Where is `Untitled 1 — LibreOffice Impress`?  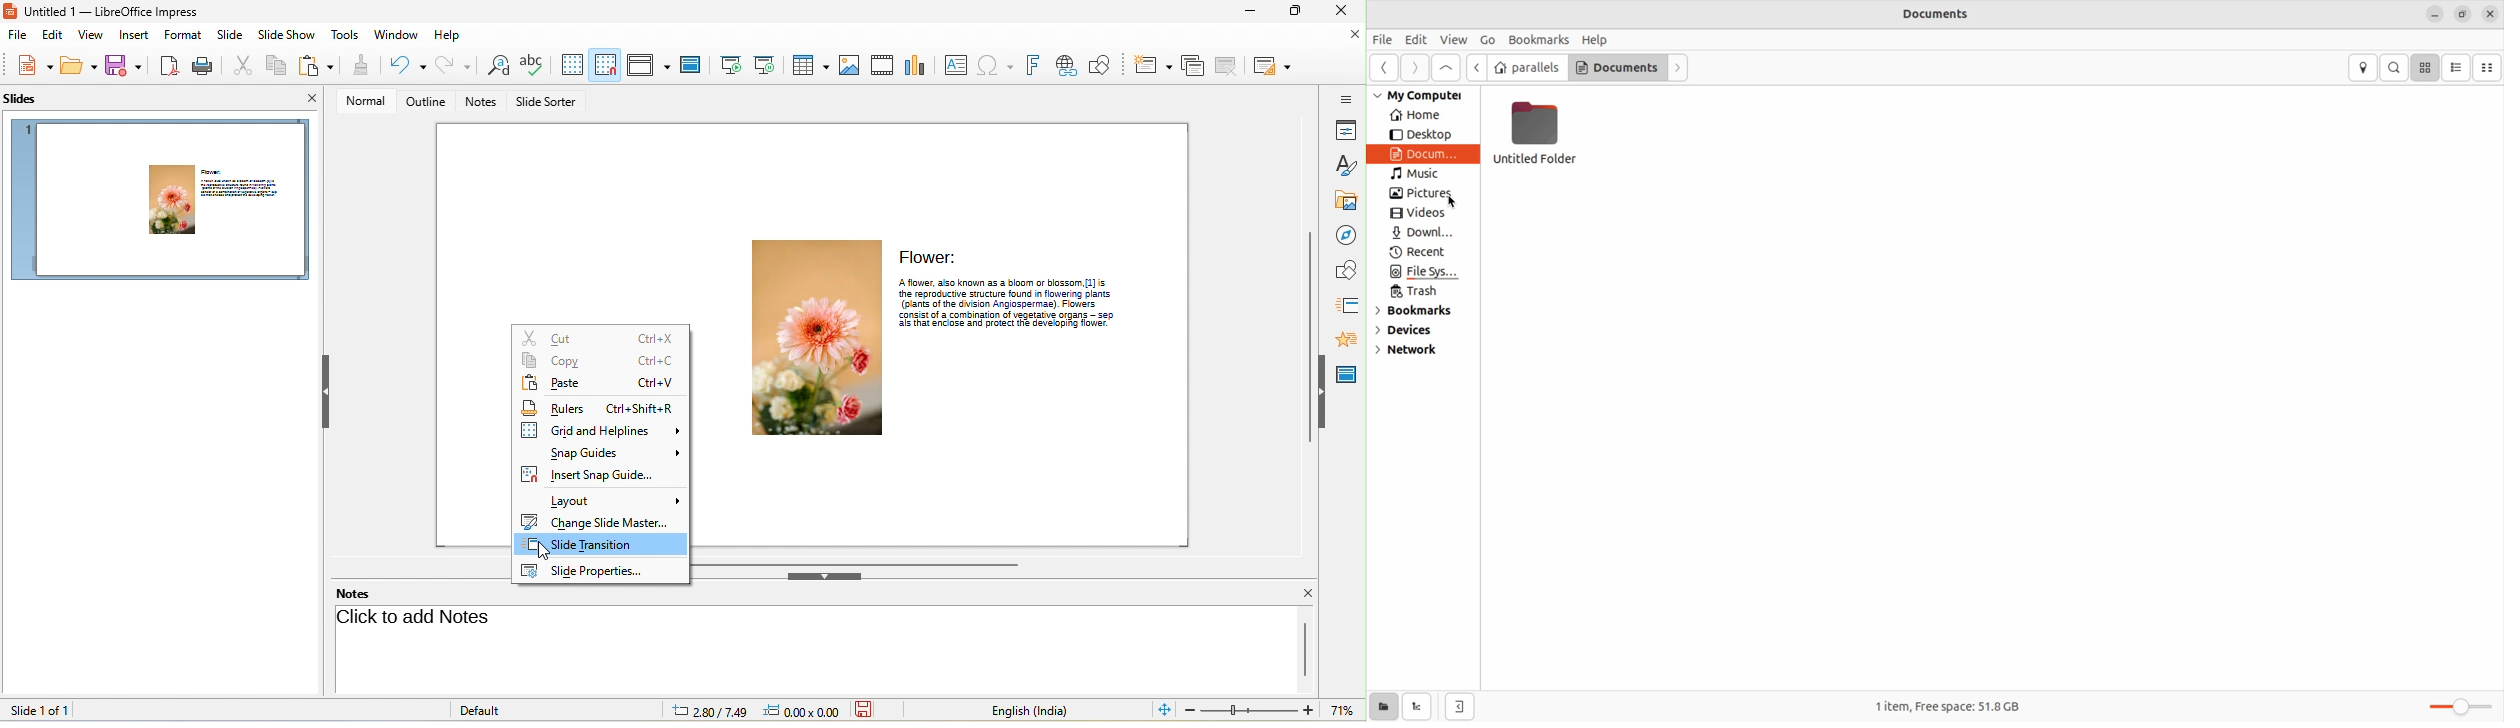 Untitled 1 — LibreOffice Impress is located at coordinates (105, 11).